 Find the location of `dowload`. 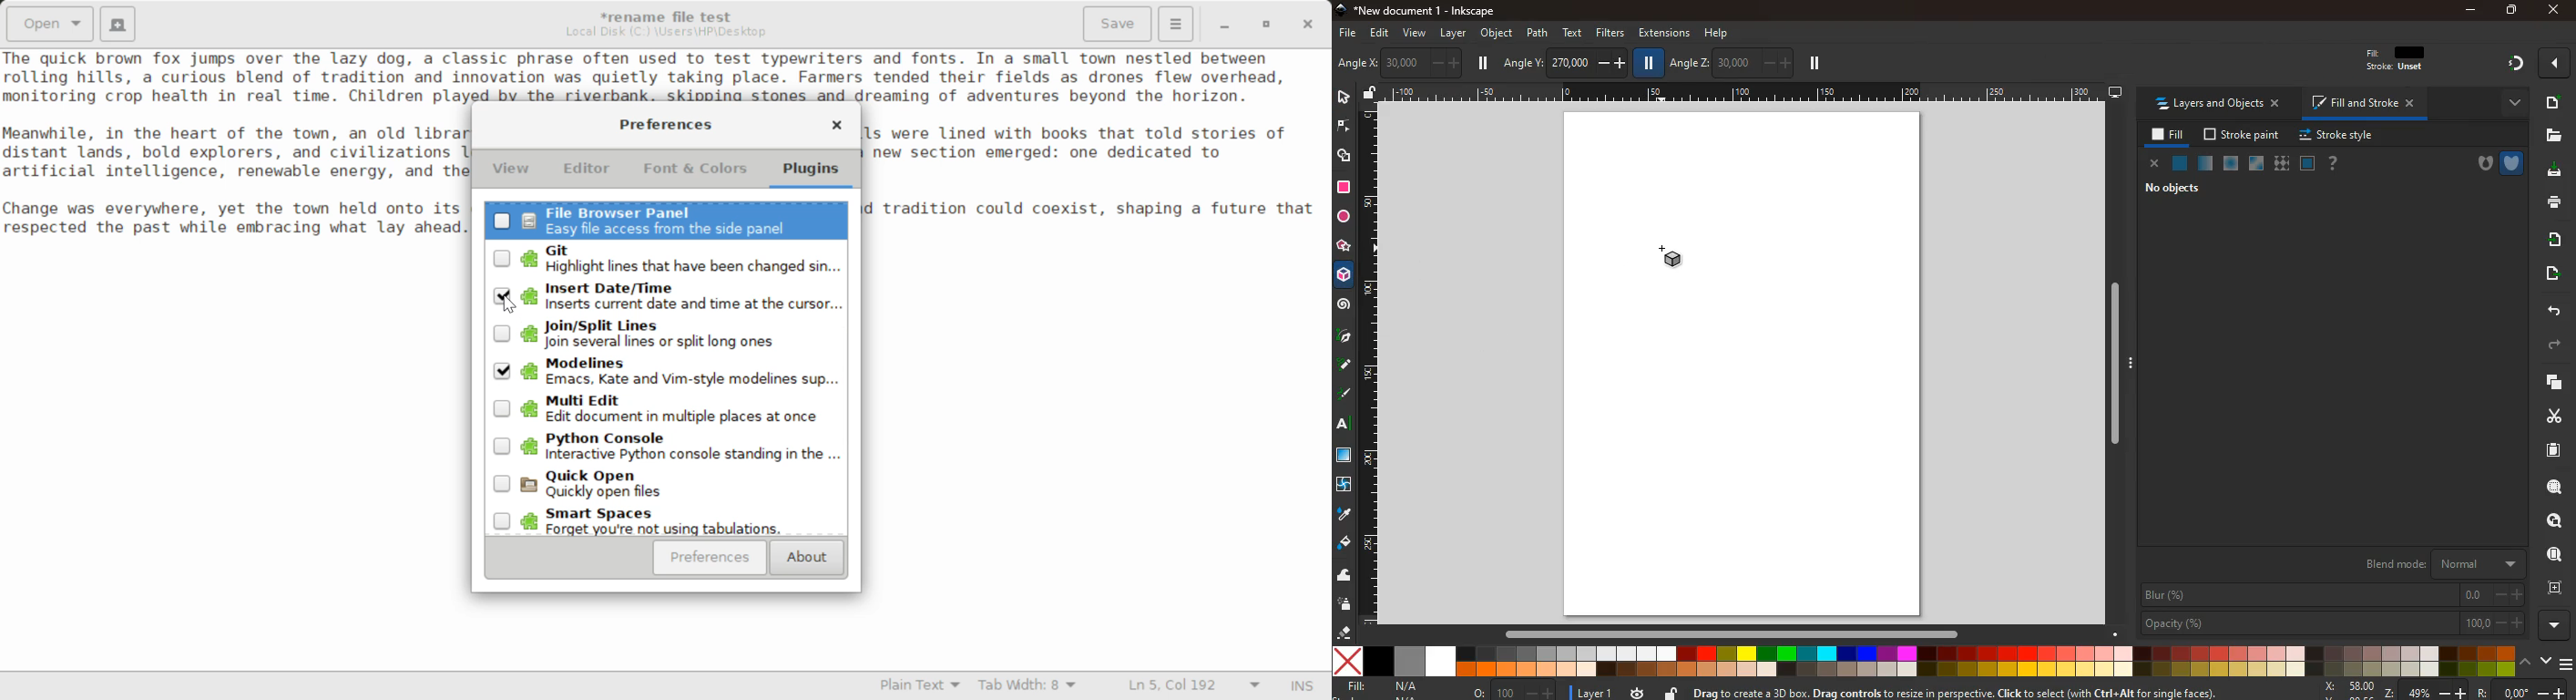

dowload is located at coordinates (2550, 170).